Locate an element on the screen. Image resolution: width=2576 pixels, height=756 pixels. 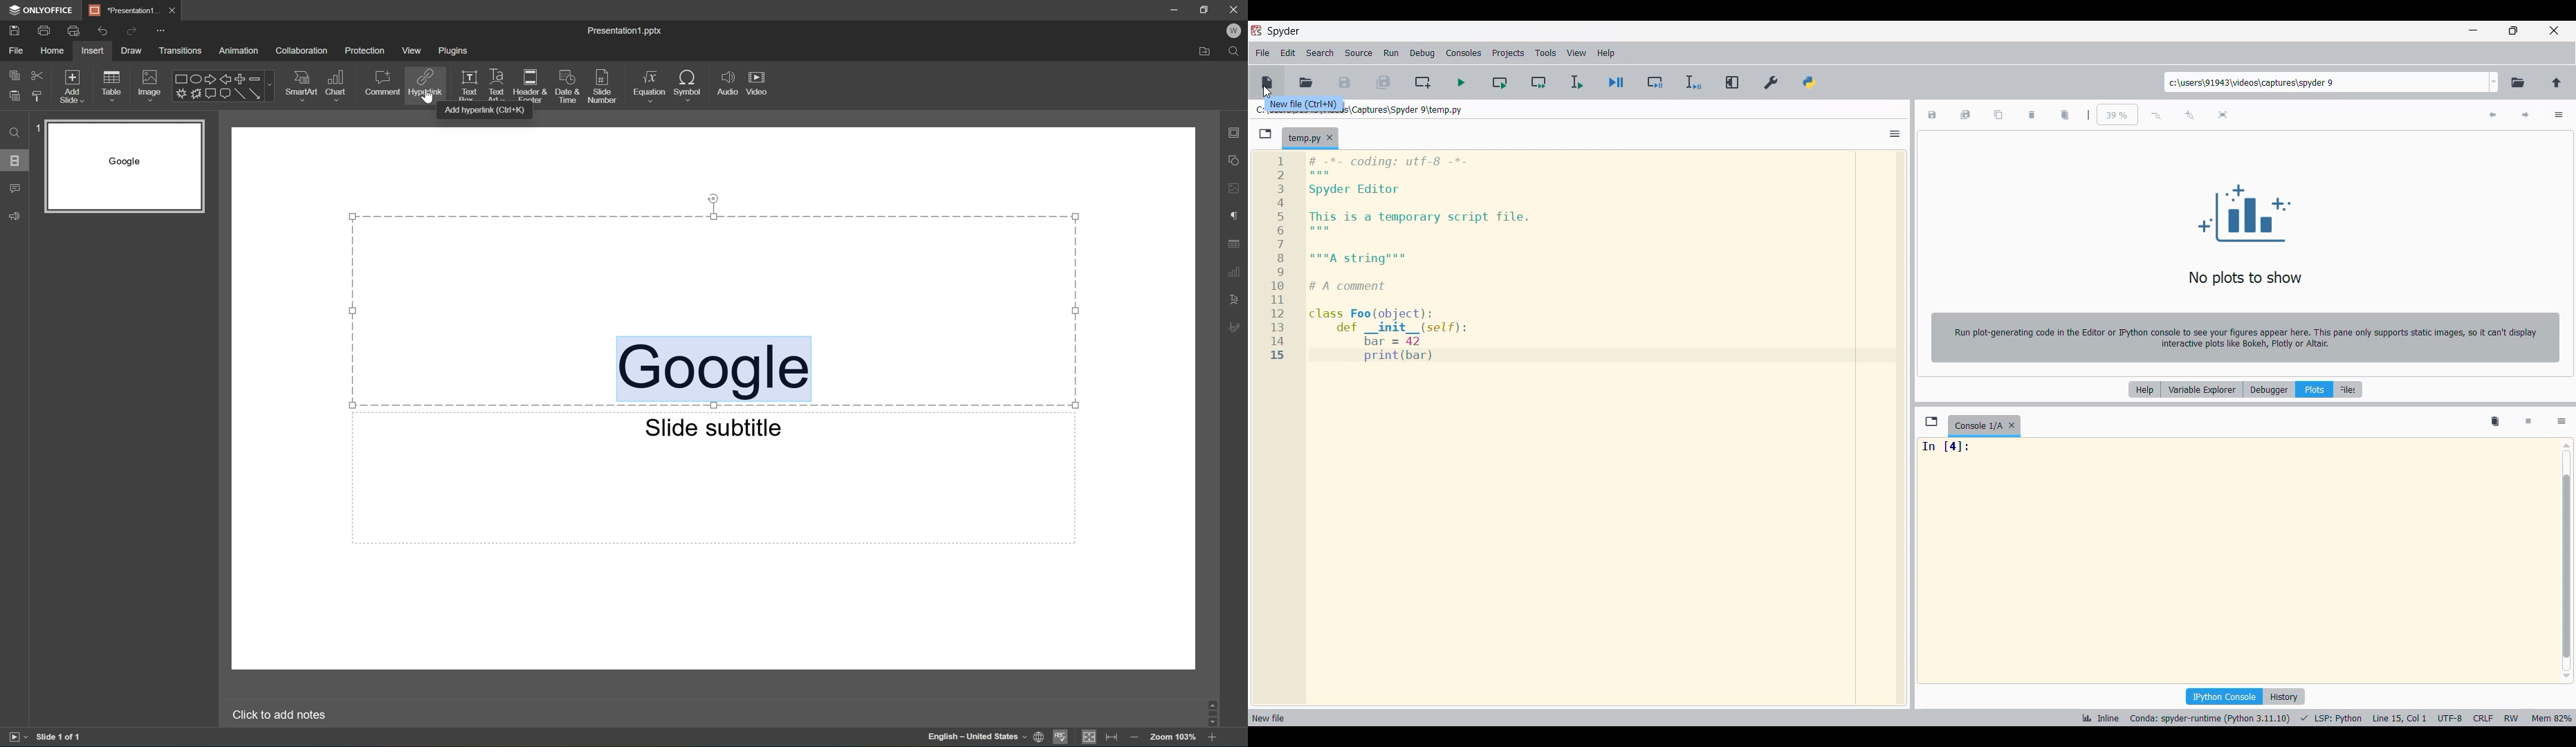
Image is located at coordinates (151, 86).